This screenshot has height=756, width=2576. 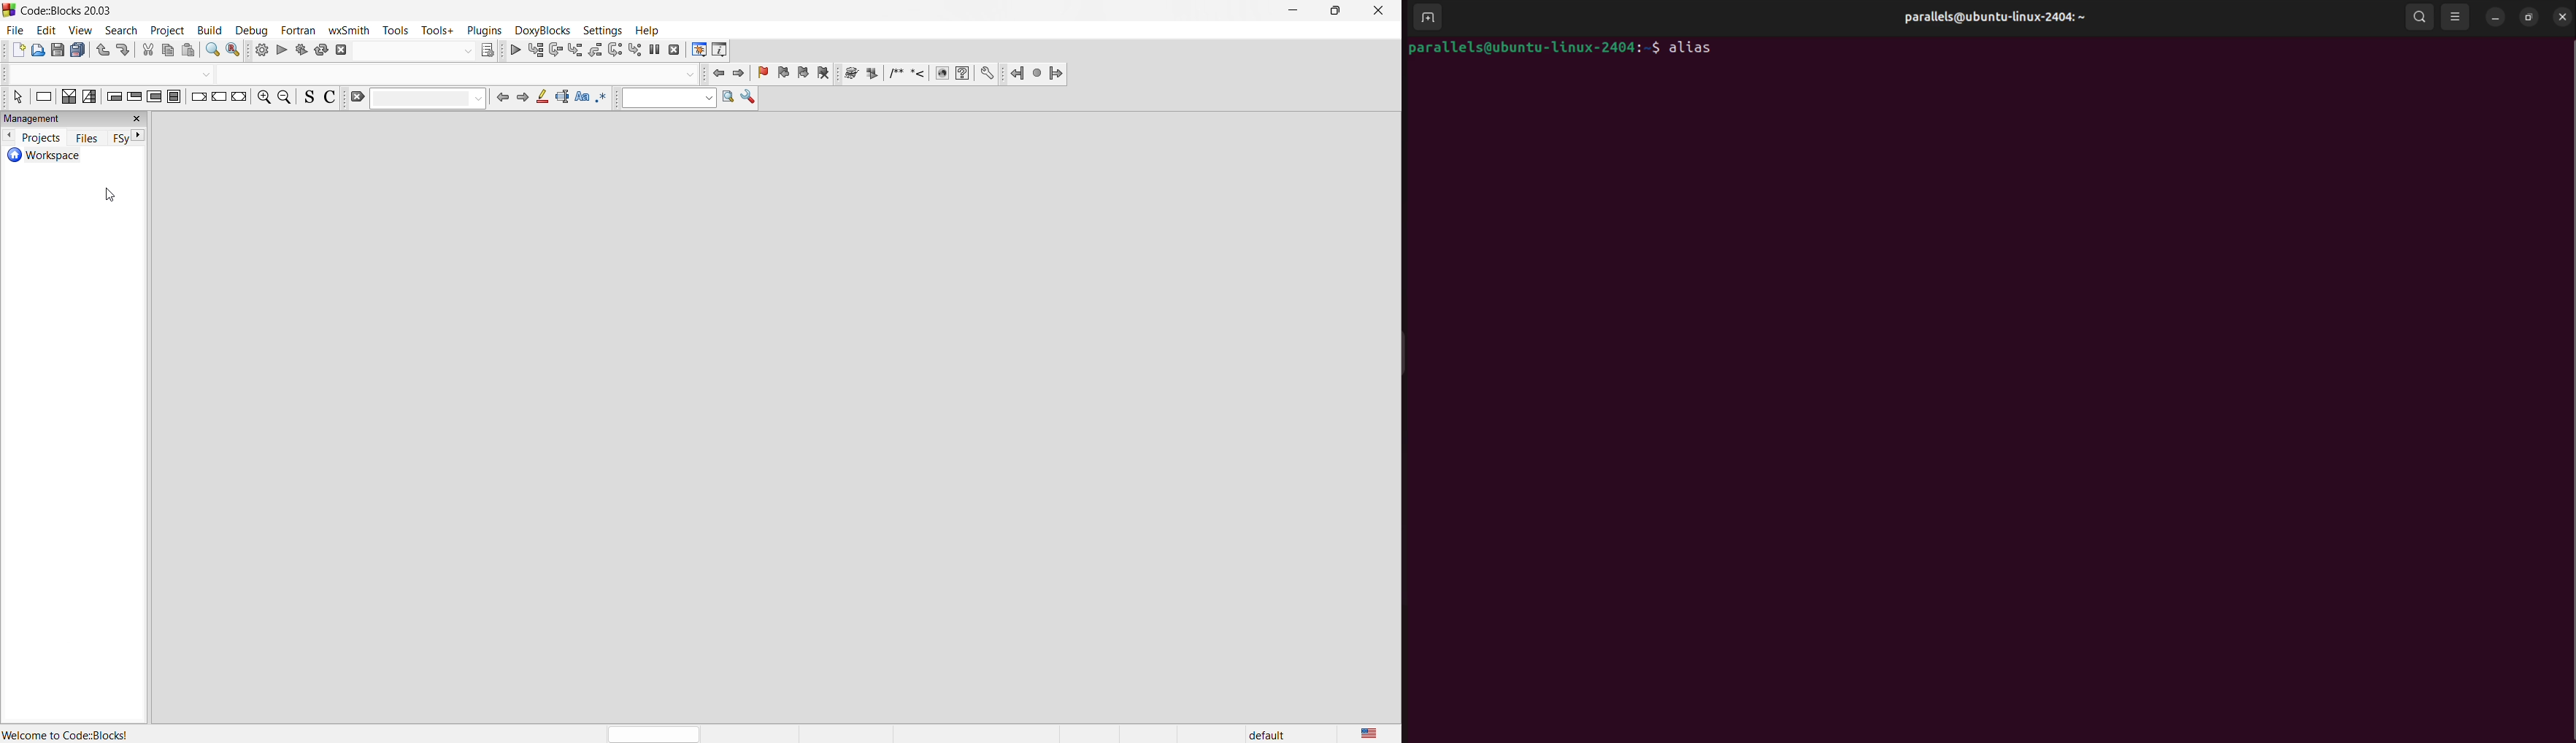 What do you see at coordinates (826, 74) in the screenshot?
I see `clear bookmark` at bounding box center [826, 74].